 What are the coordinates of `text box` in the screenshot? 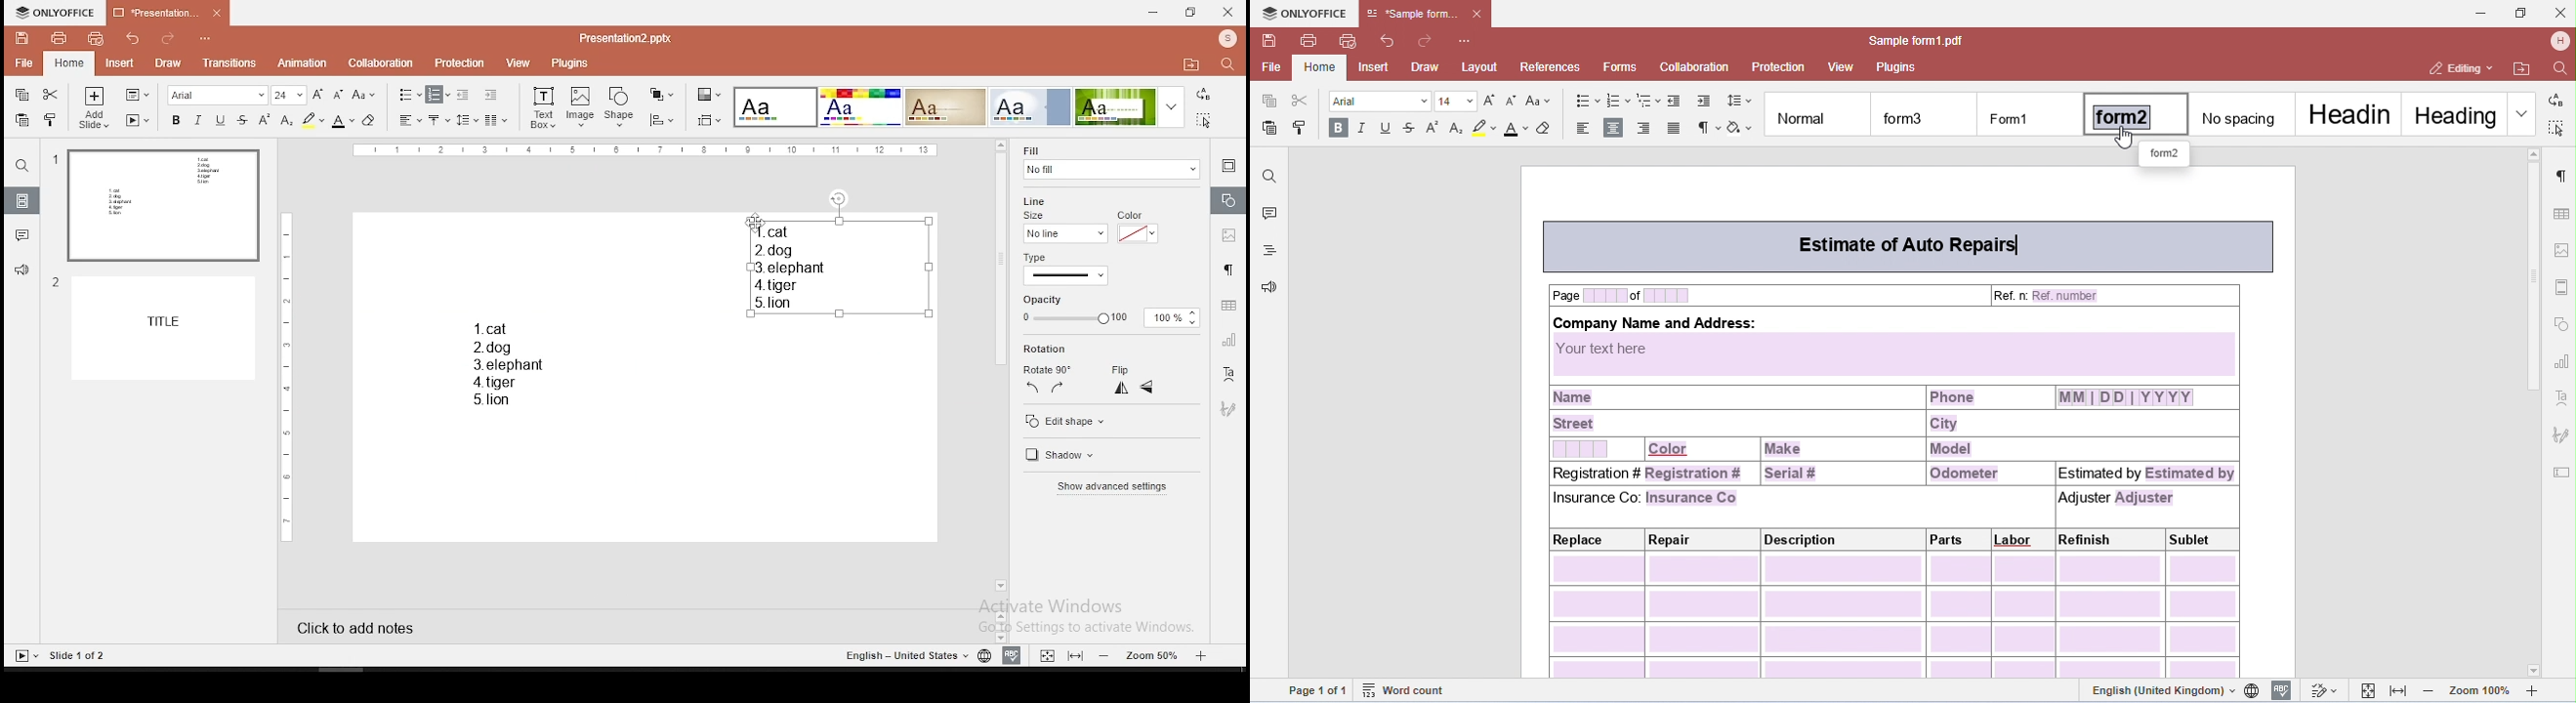 It's located at (542, 108).